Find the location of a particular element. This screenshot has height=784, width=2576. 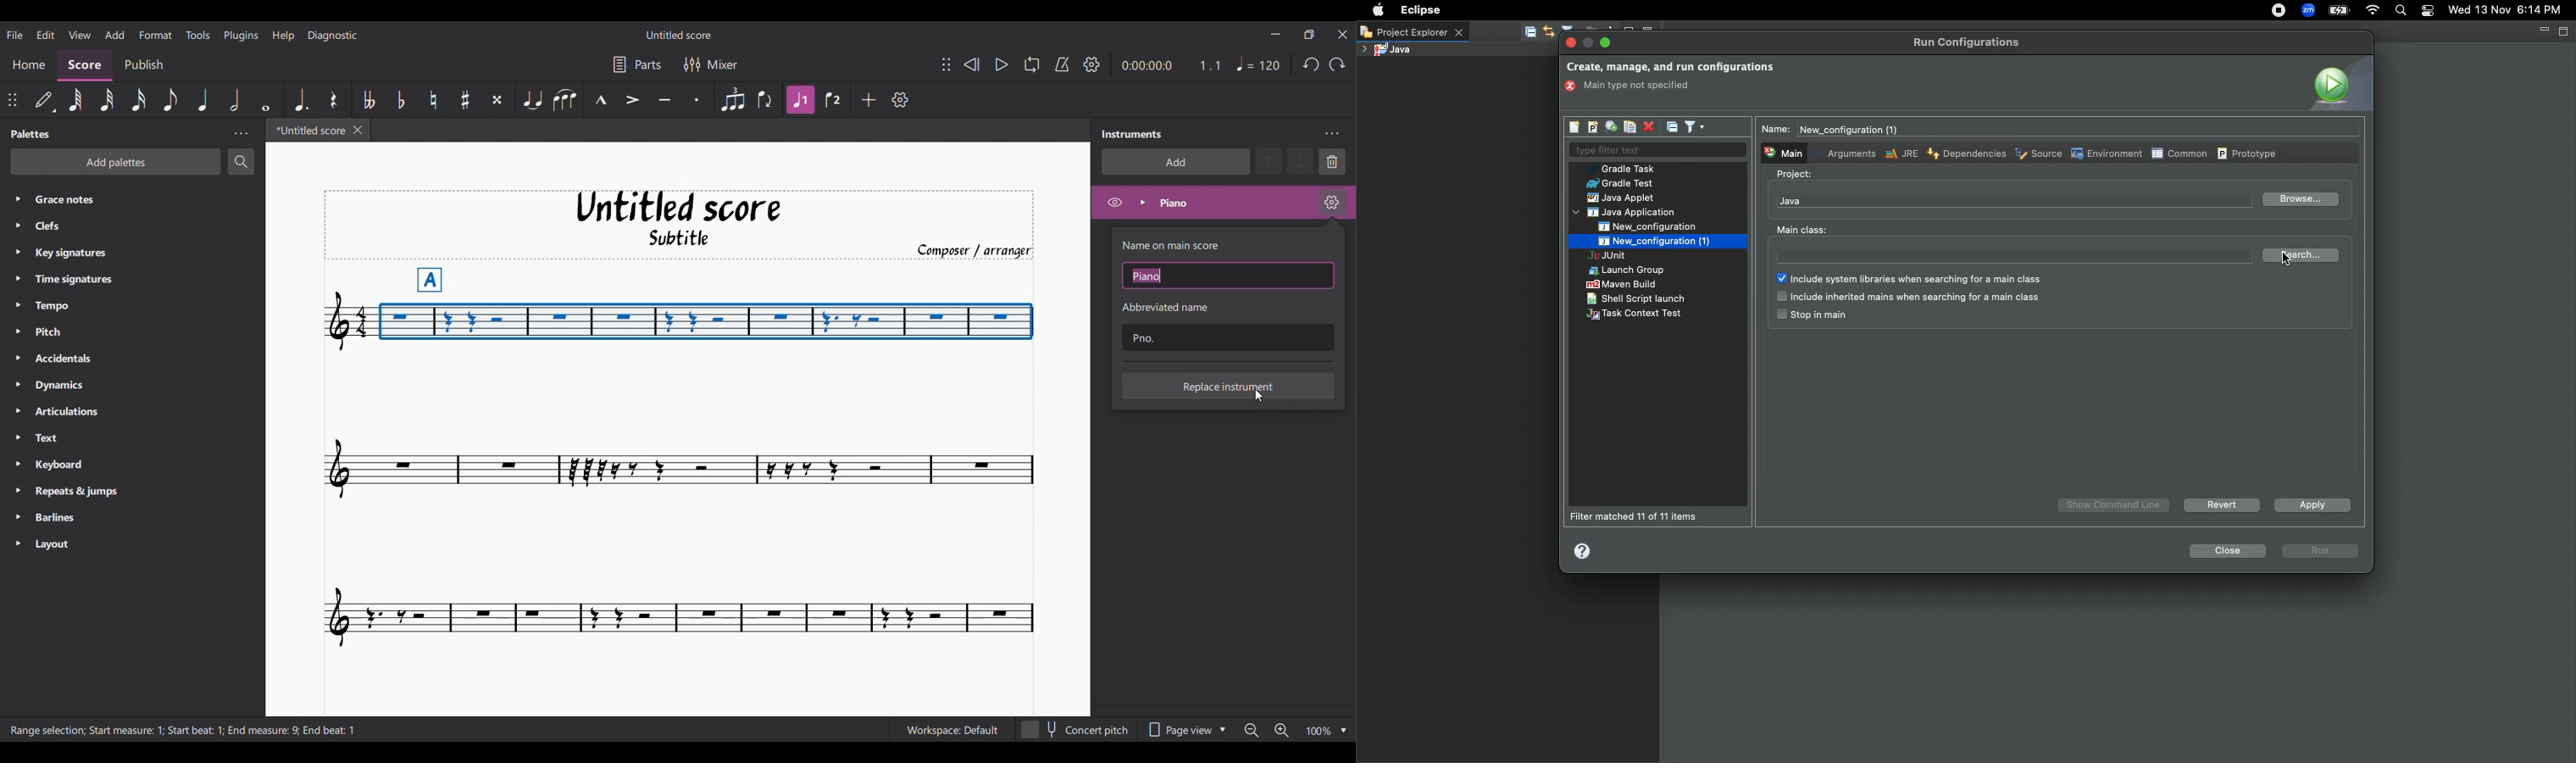

Eclipse is located at coordinates (1418, 10).